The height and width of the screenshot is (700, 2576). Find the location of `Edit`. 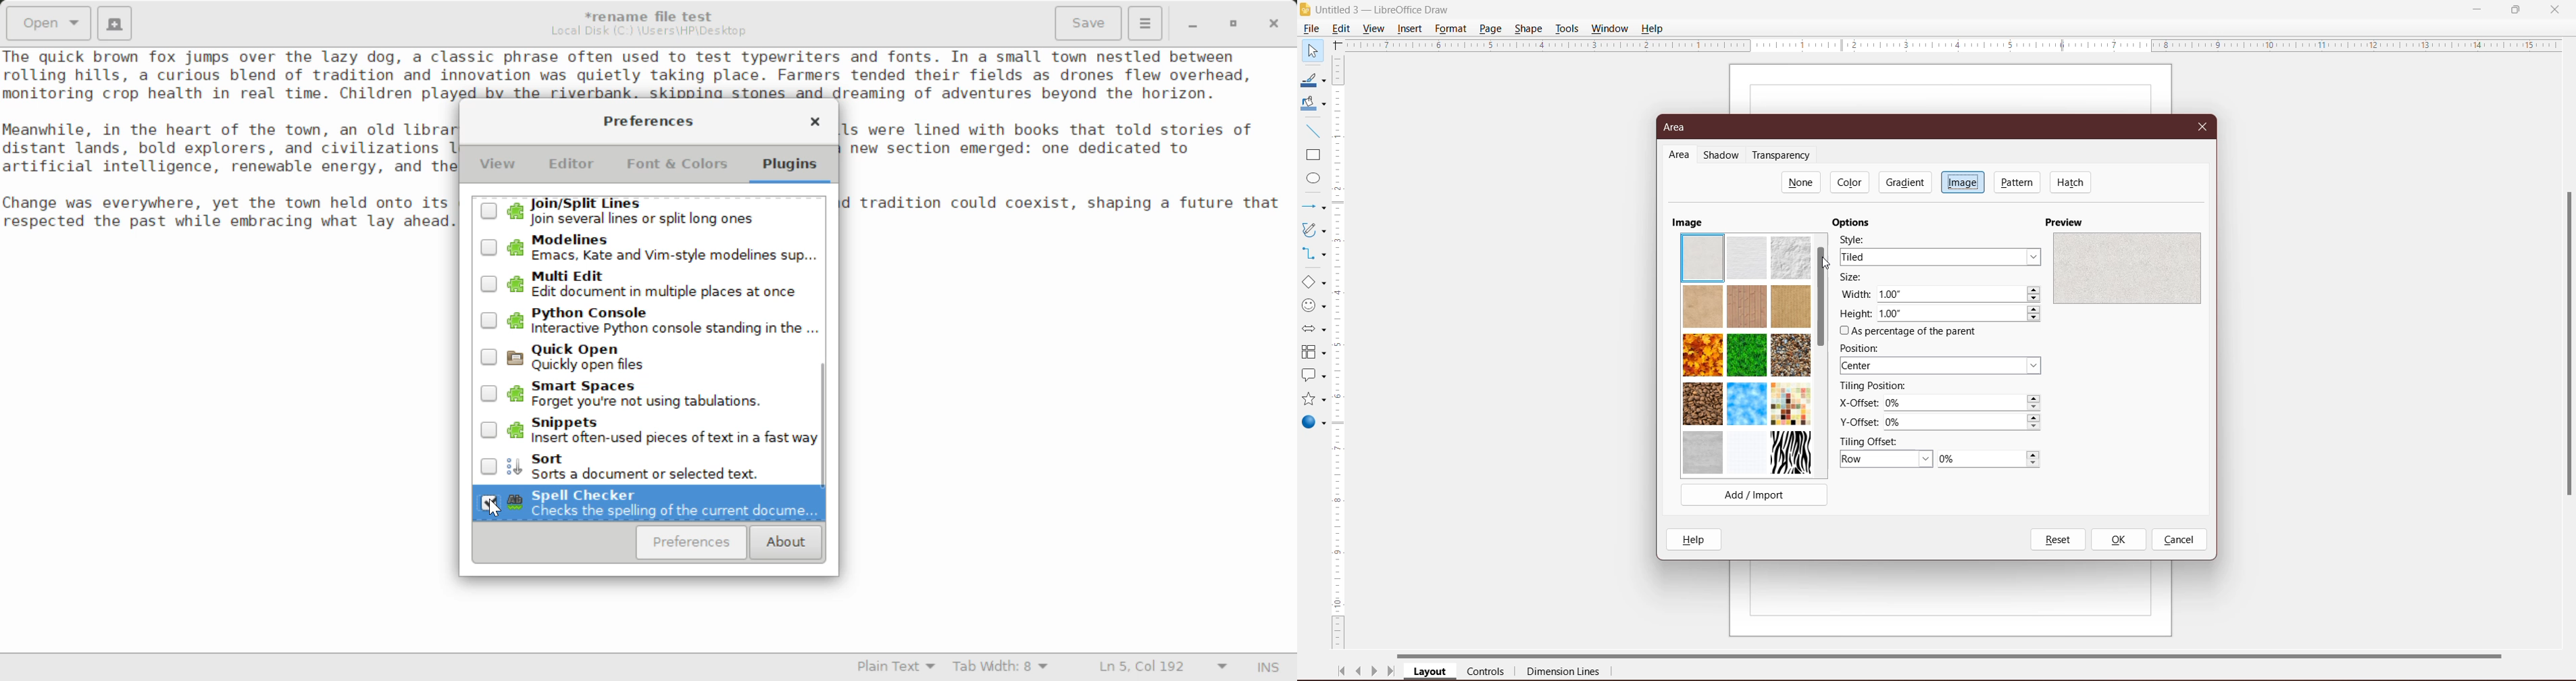

Edit is located at coordinates (1344, 27).